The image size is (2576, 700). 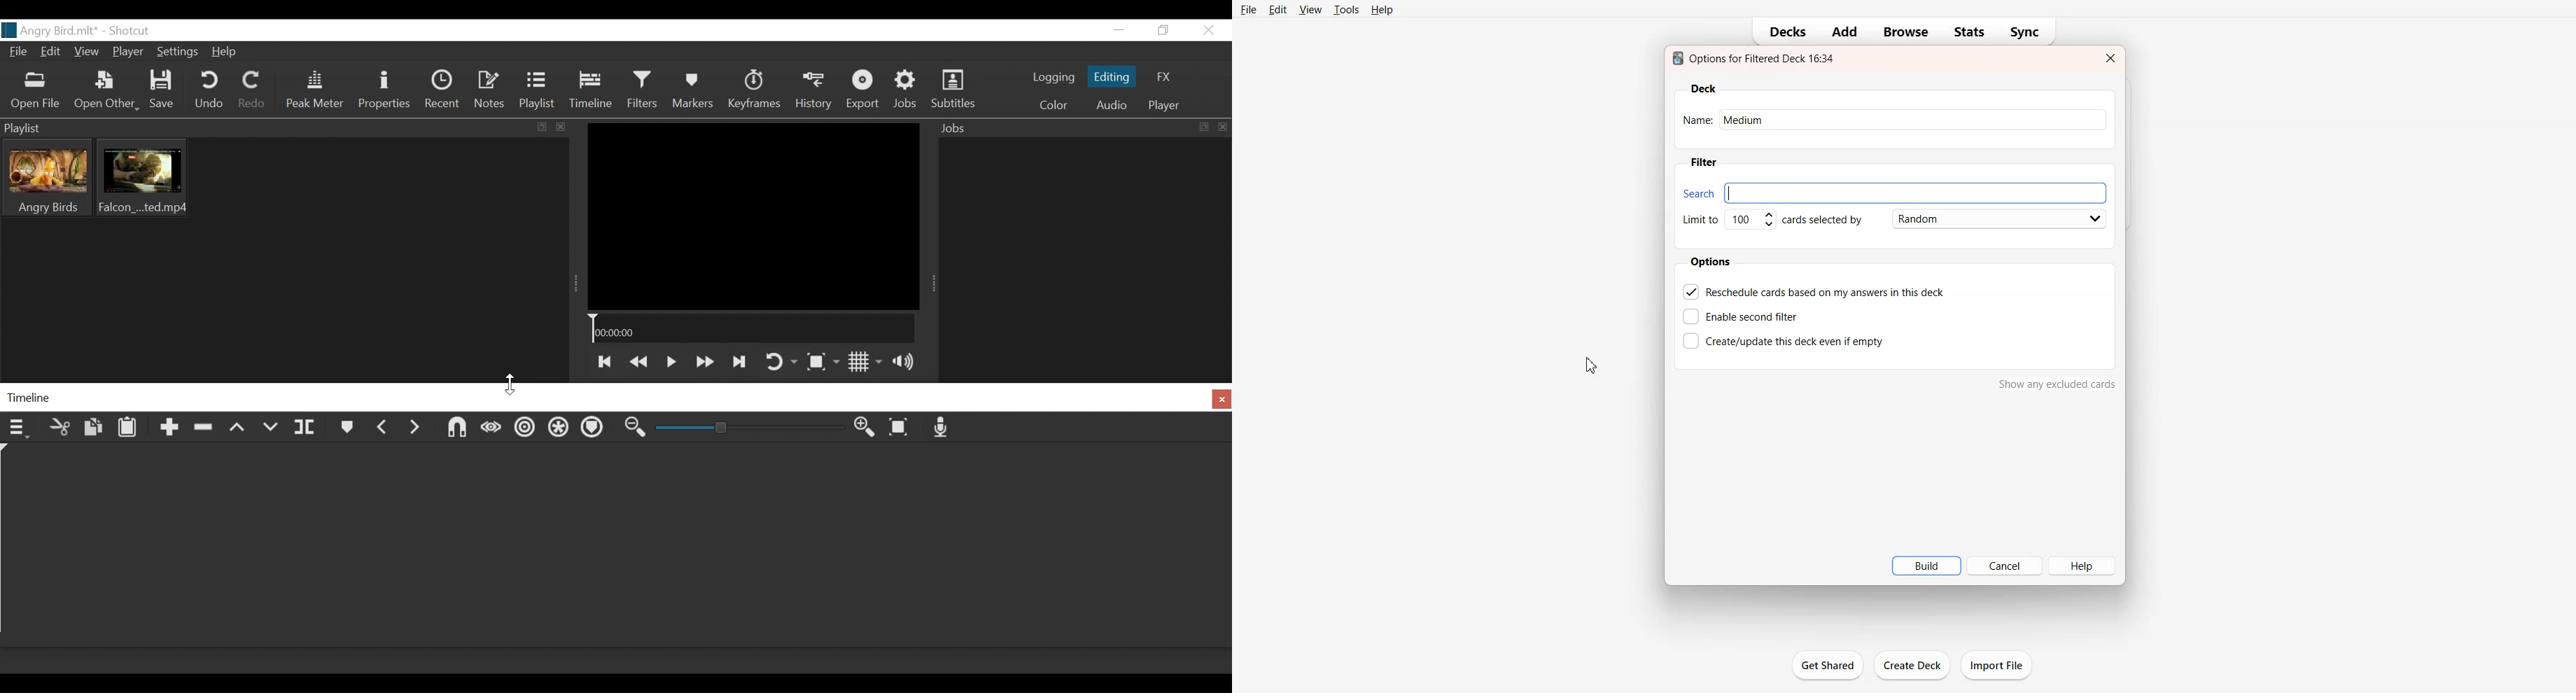 What do you see at coordinates (132, 430) in the screenshot?
I see `Paste` at bounding box center [132, 430].